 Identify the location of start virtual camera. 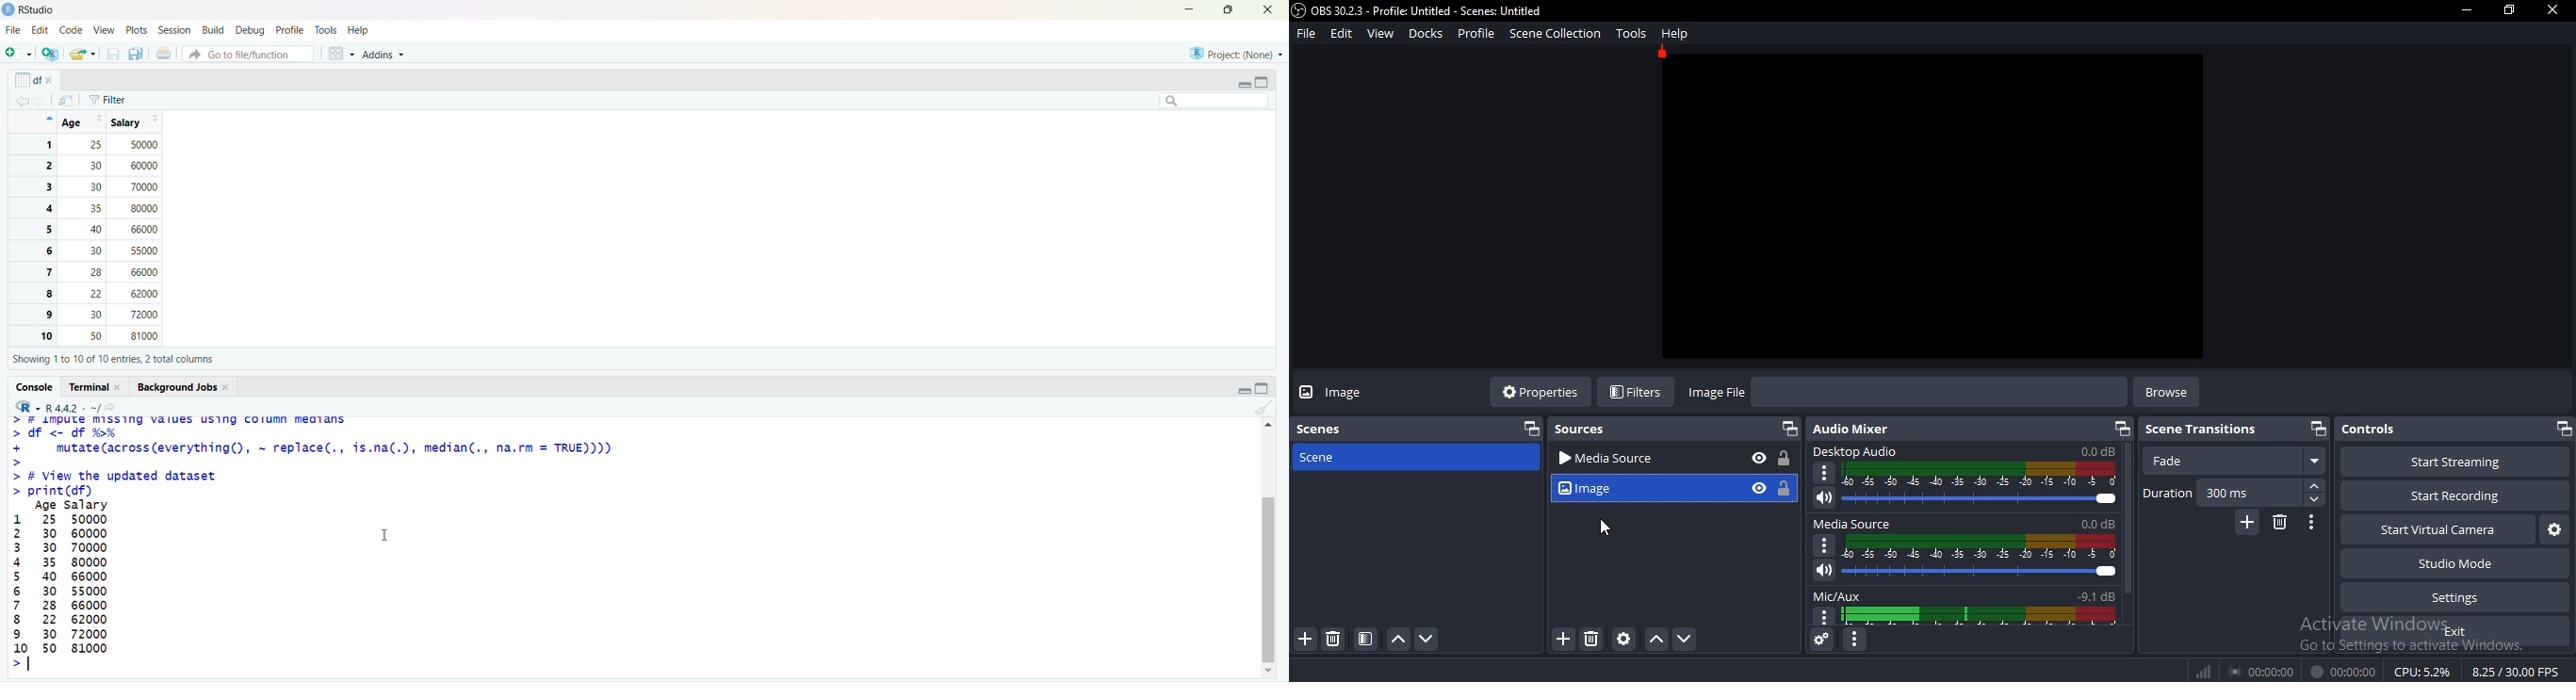
(2434, 532).